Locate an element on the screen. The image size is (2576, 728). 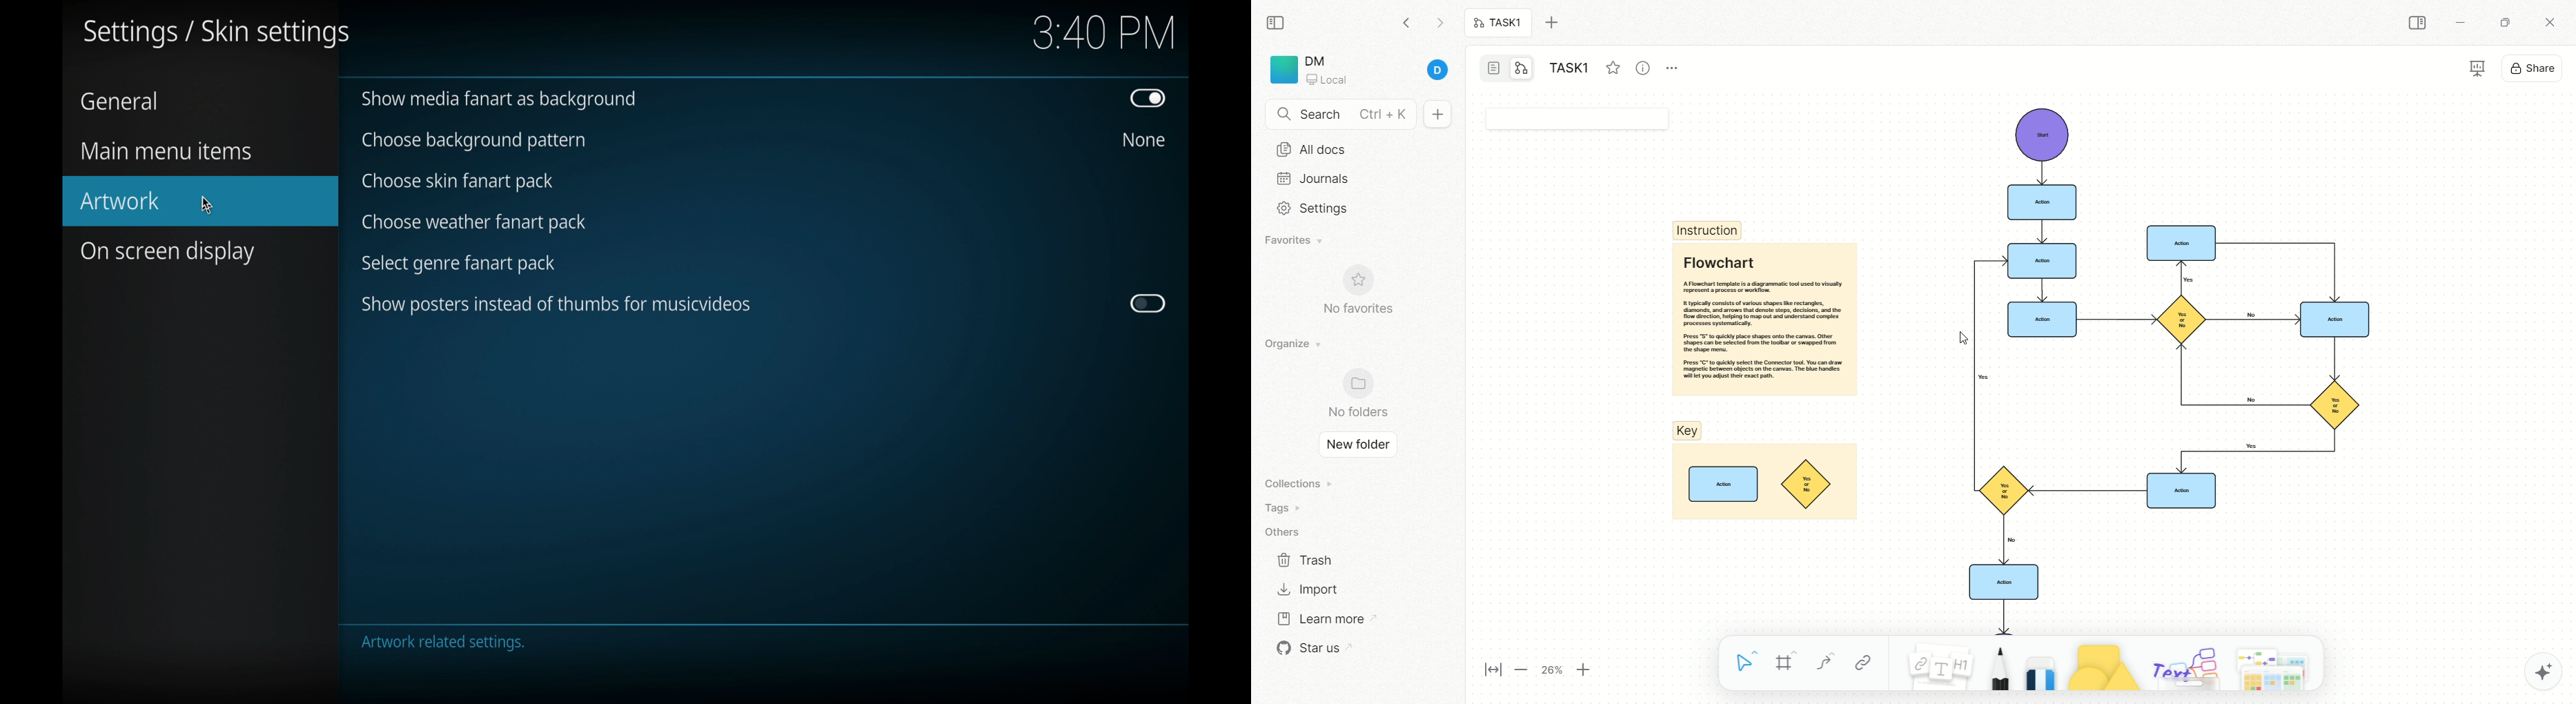
toggle button is located at coordinates (1148, 98).